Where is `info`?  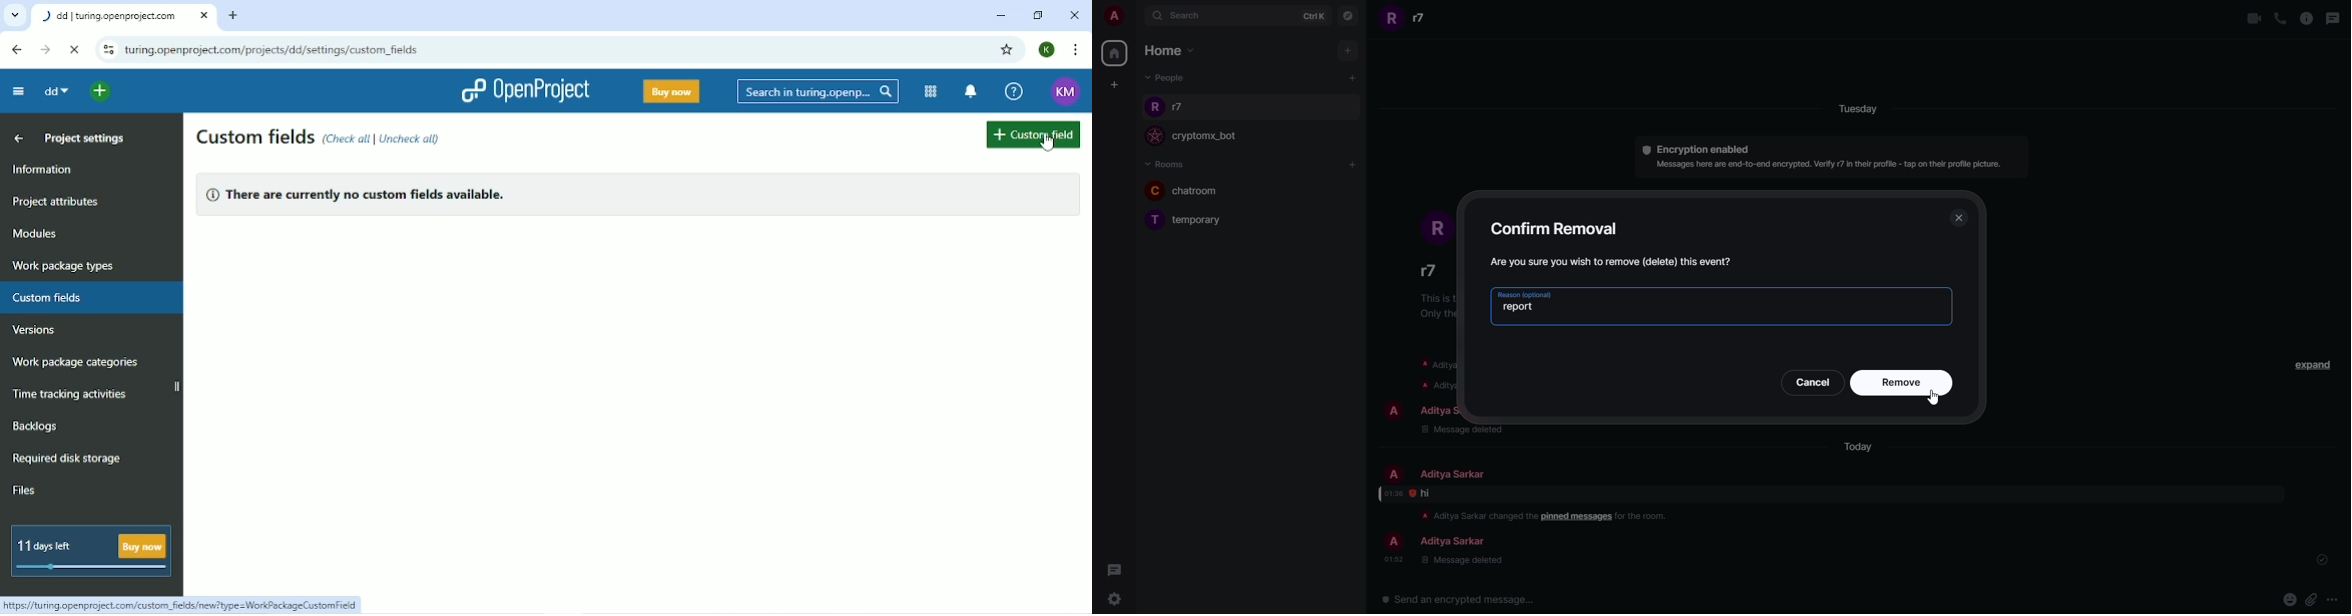
info is located at coordinates (1474, 515).